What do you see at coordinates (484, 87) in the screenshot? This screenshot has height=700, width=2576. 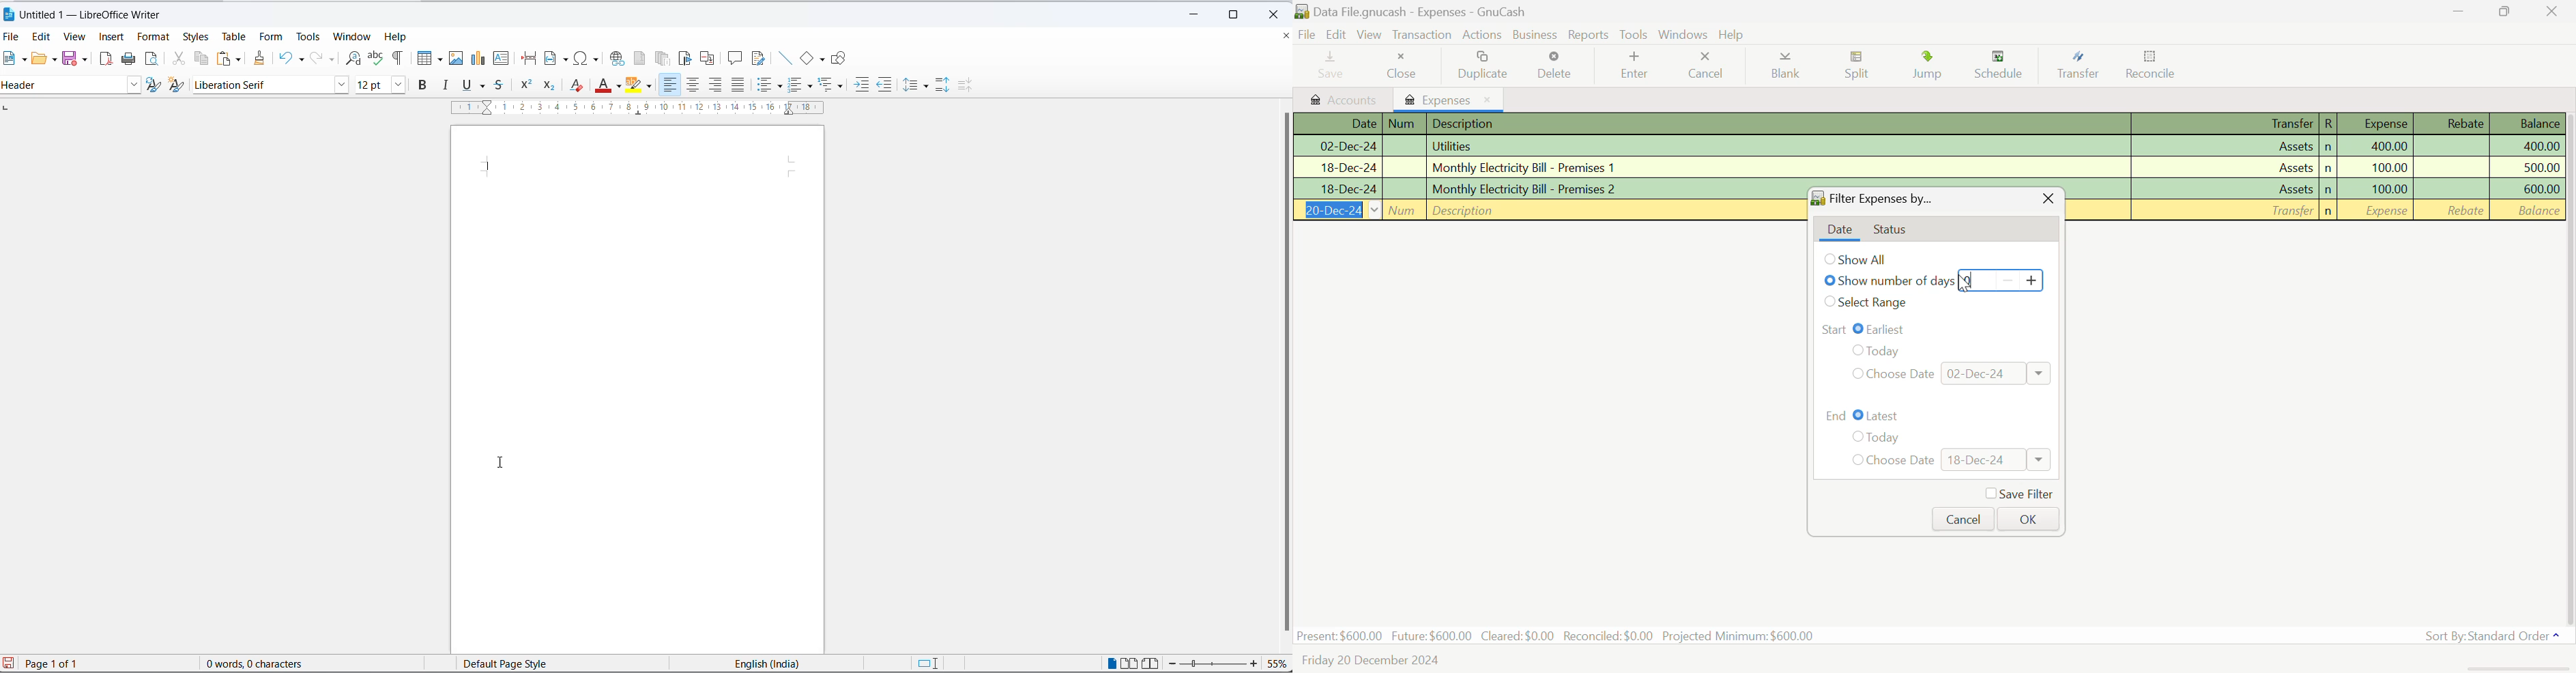 I see `underline` at bounding box center [484, 87].